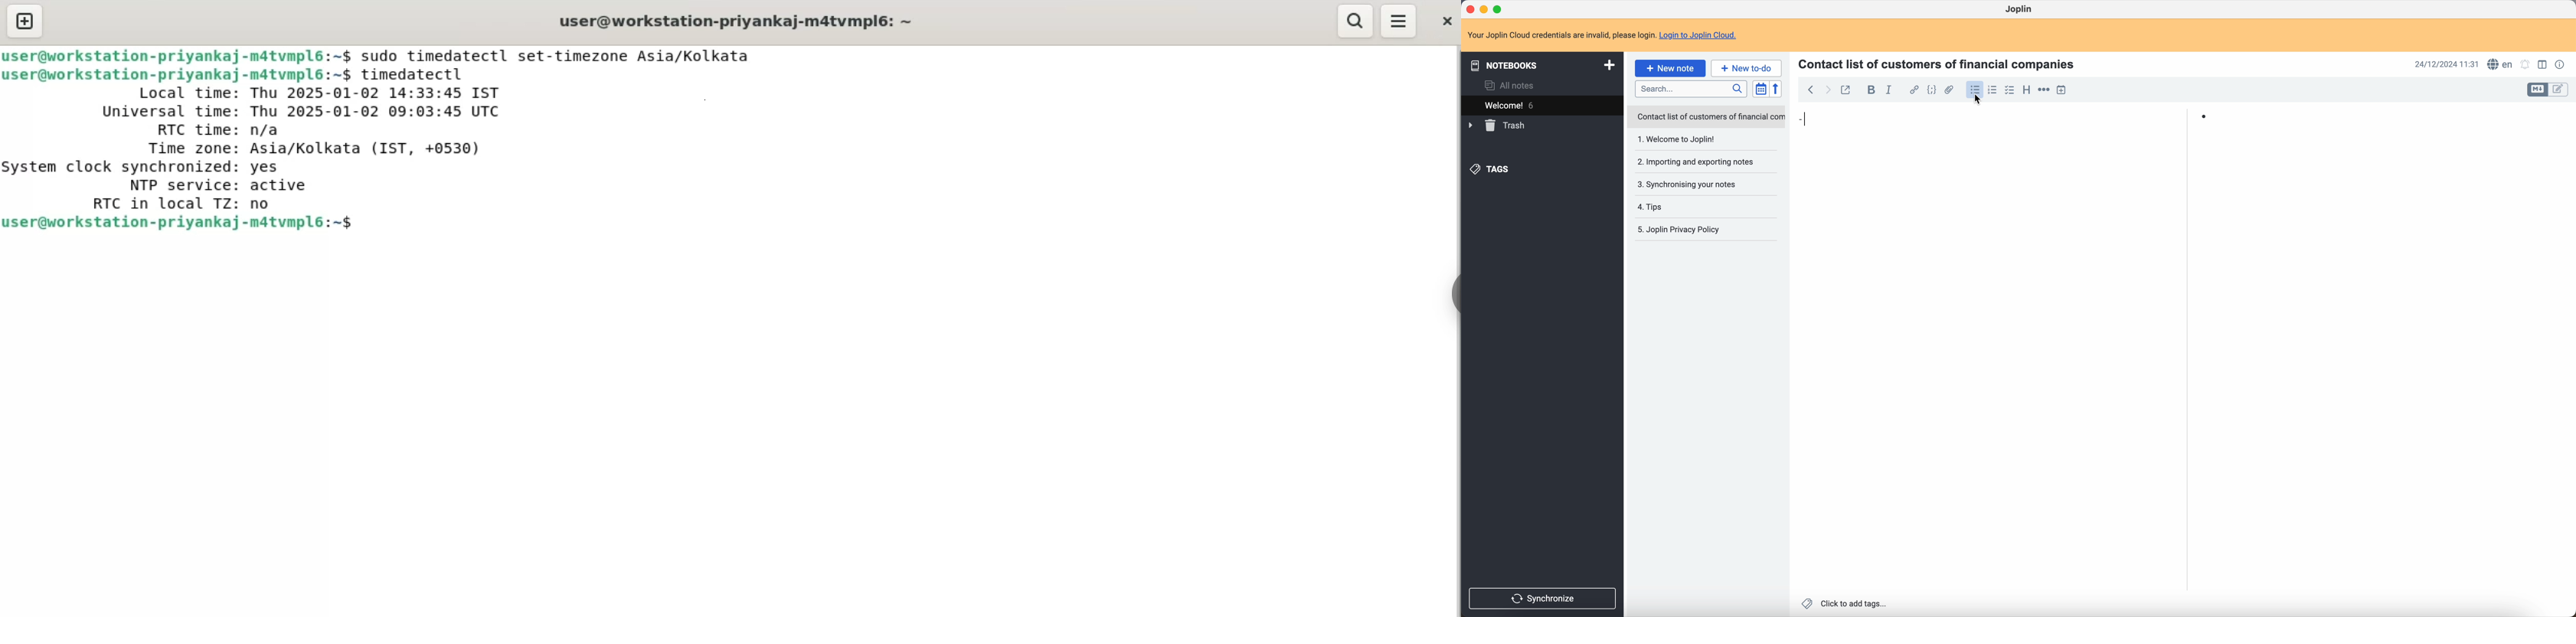 This screenshot has width=2576, height=644. What do you see at coordinates (2003, 119) in the screenshot?
I see `bullet point` at bounding box center [2003, 119].